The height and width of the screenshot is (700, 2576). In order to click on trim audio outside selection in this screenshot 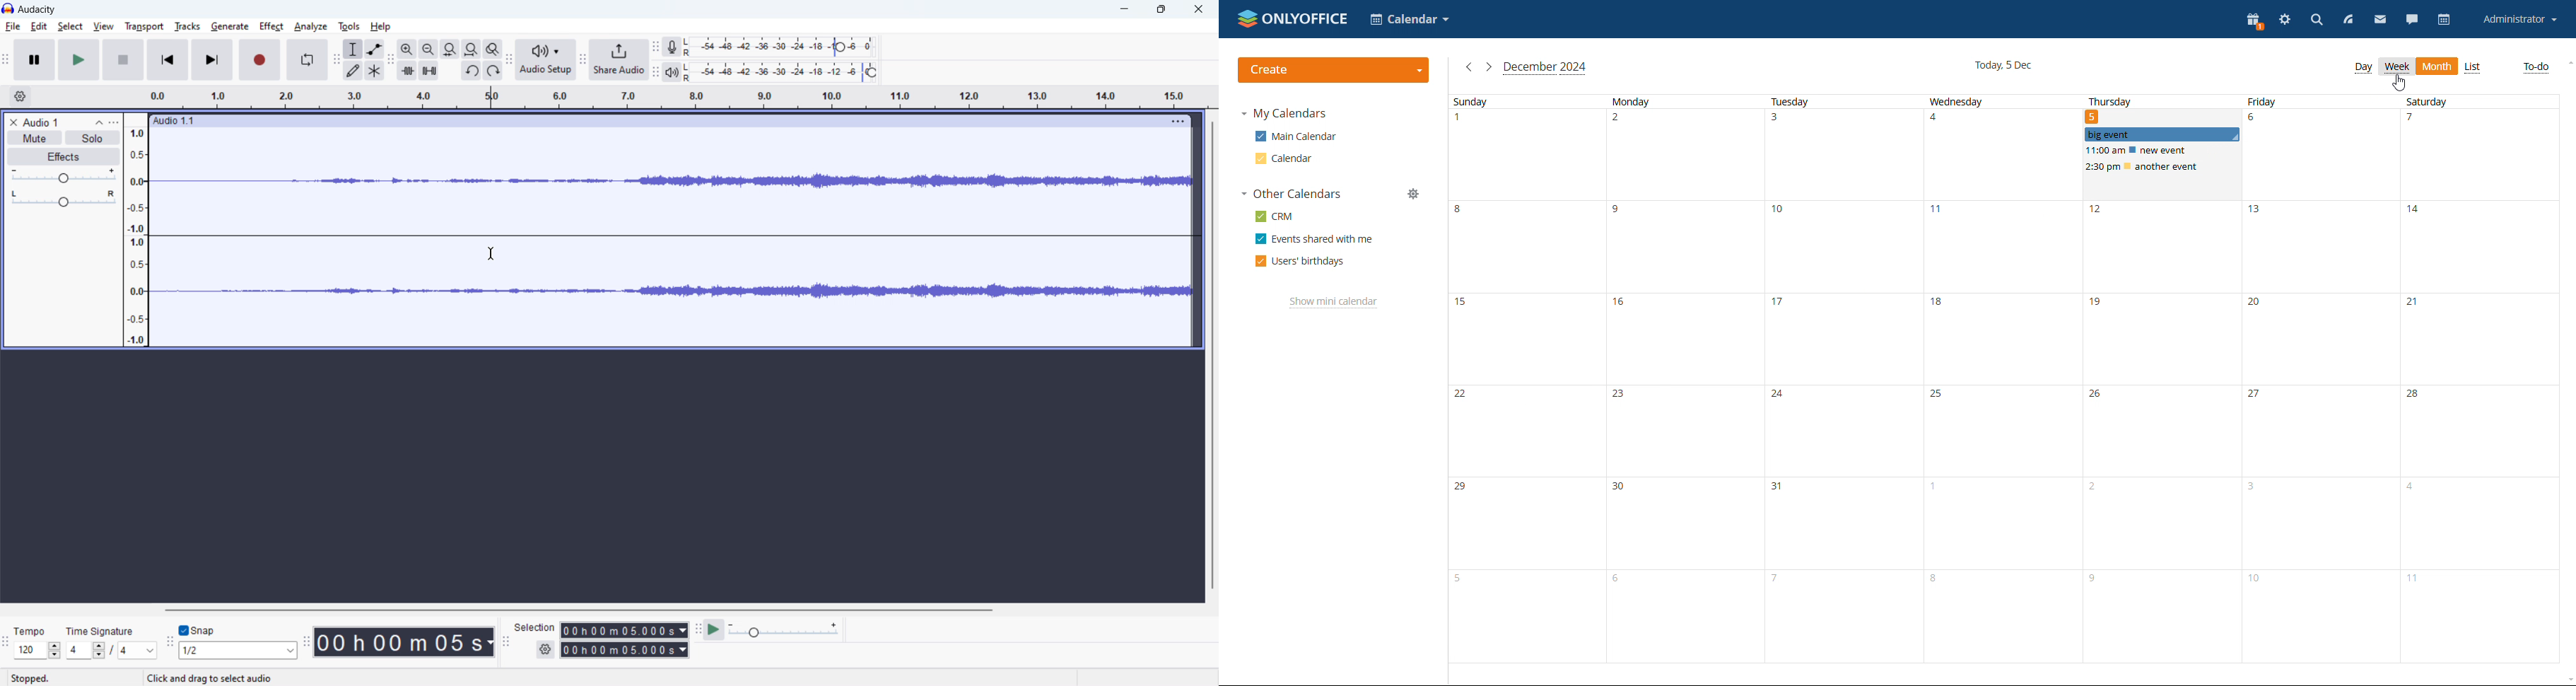, I will do `click(407, 70)`.